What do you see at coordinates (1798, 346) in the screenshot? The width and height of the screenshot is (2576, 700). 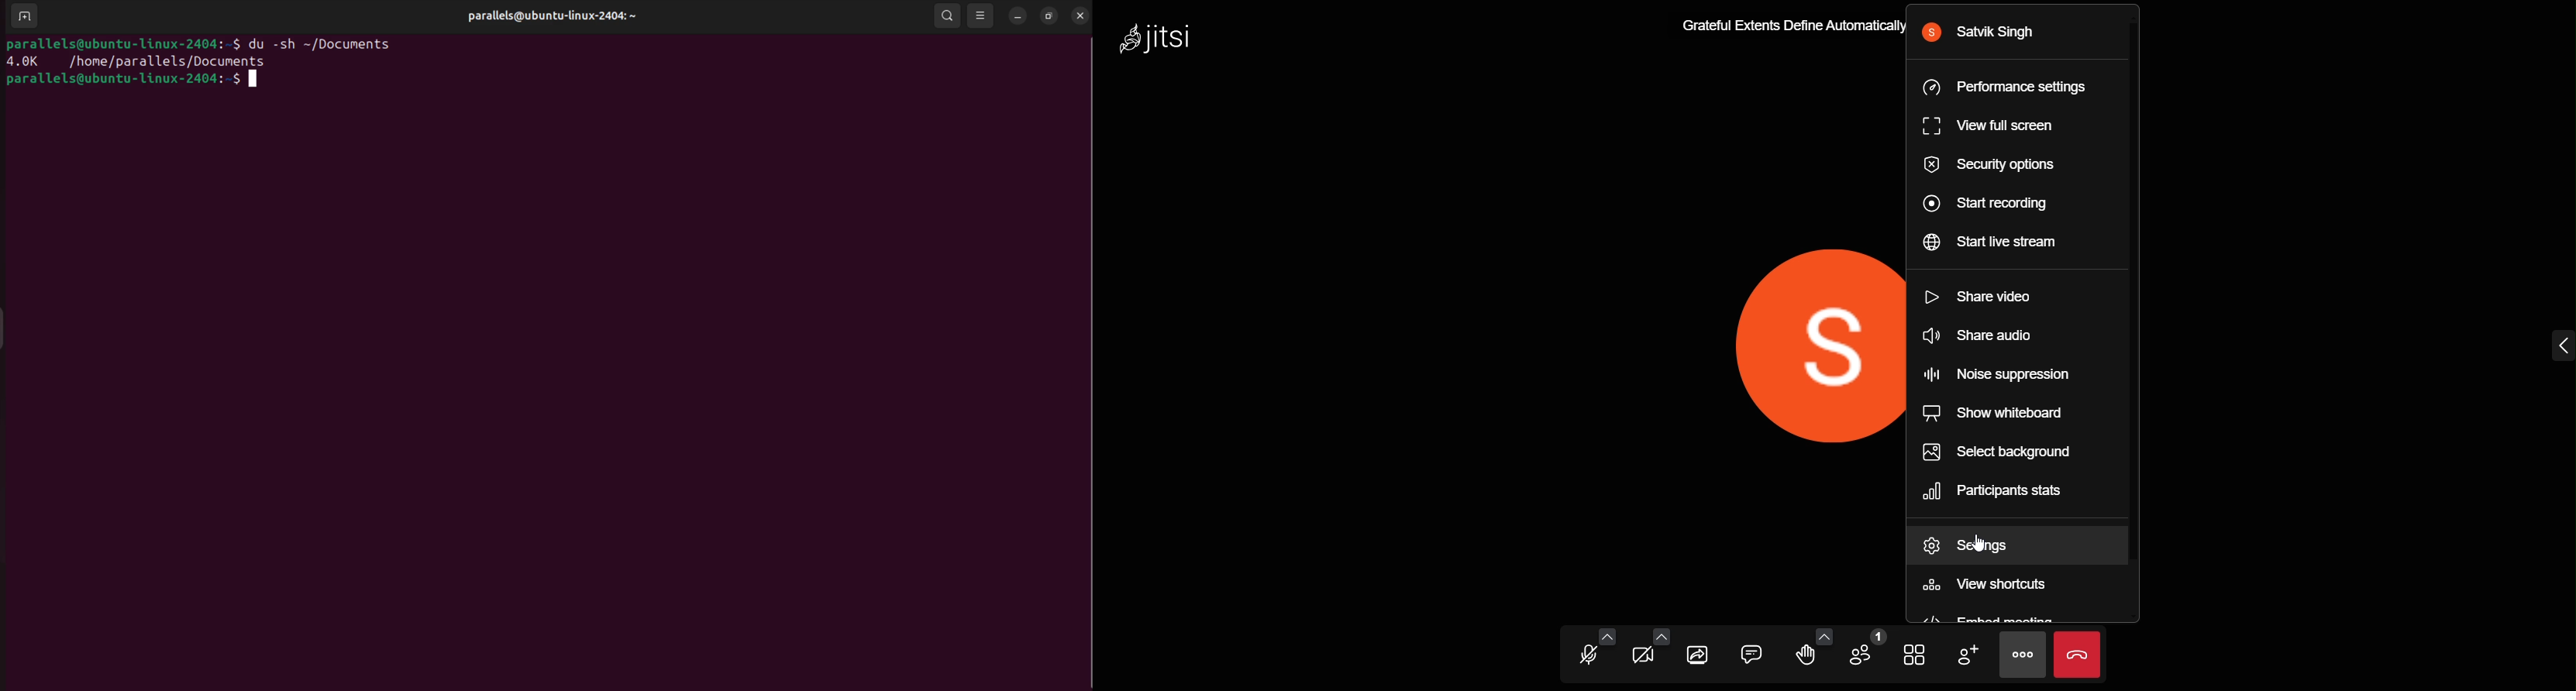 I see `display picture` at bounding box center [1798, 346].